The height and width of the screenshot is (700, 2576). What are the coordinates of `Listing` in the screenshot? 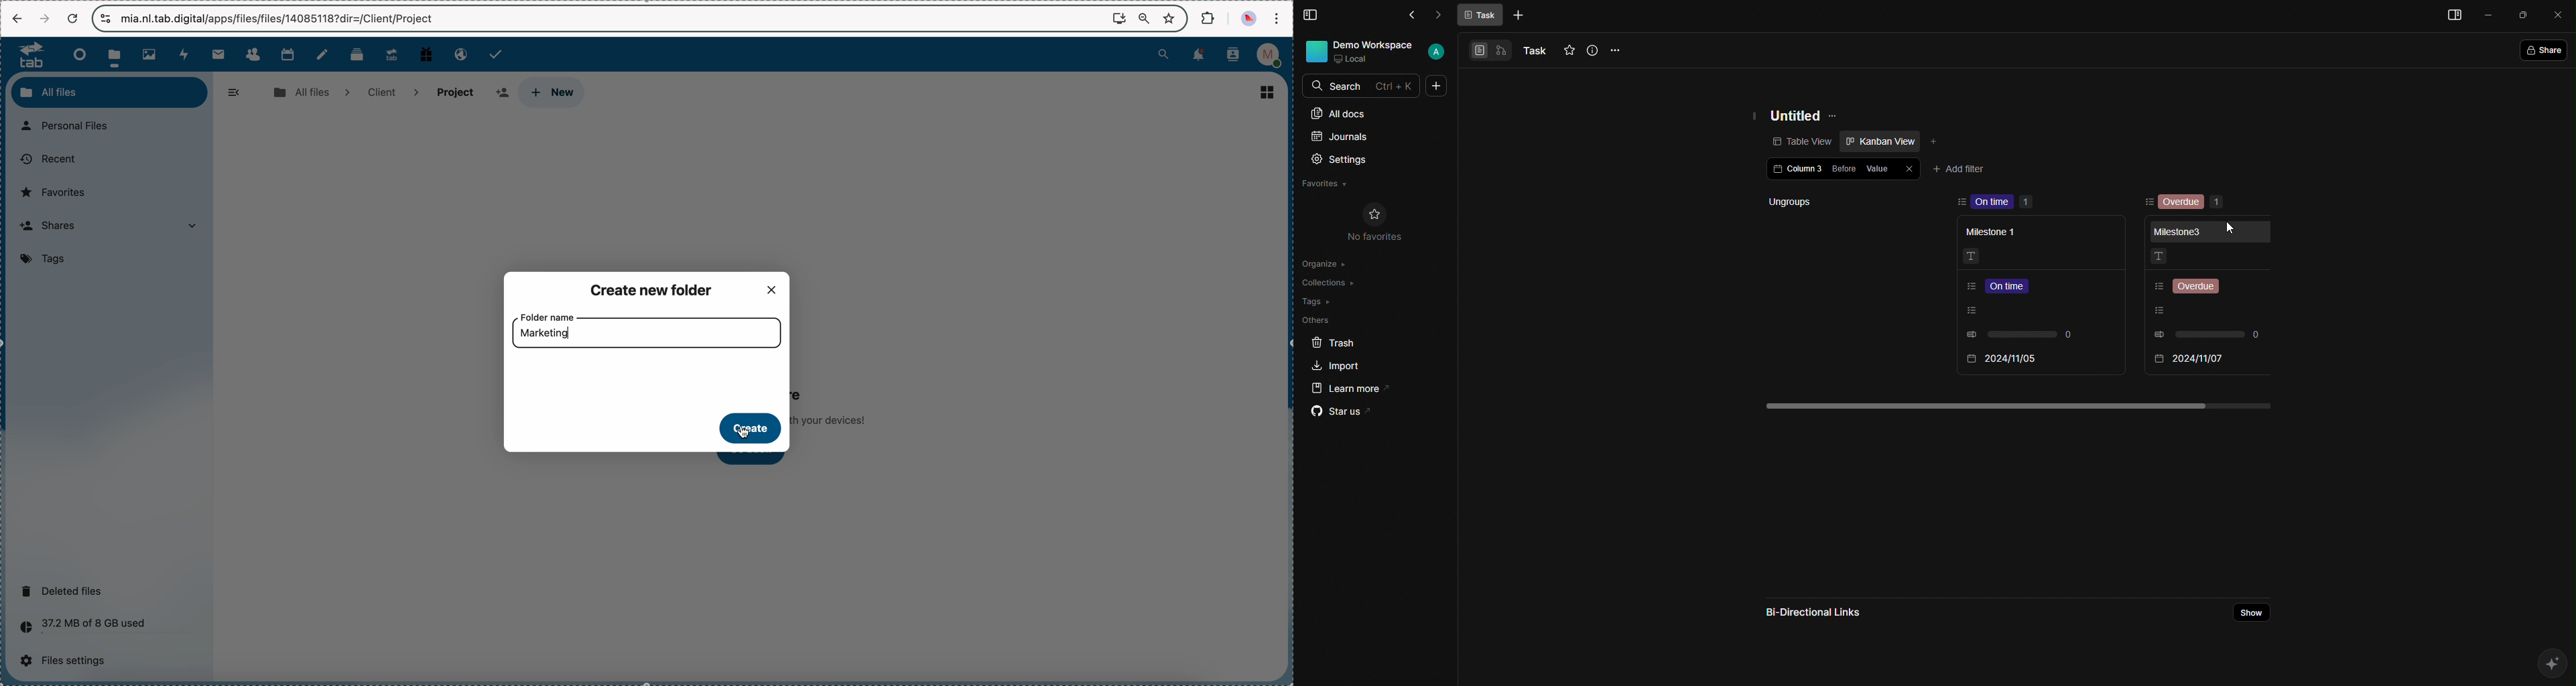 It's located at (2190, 287).